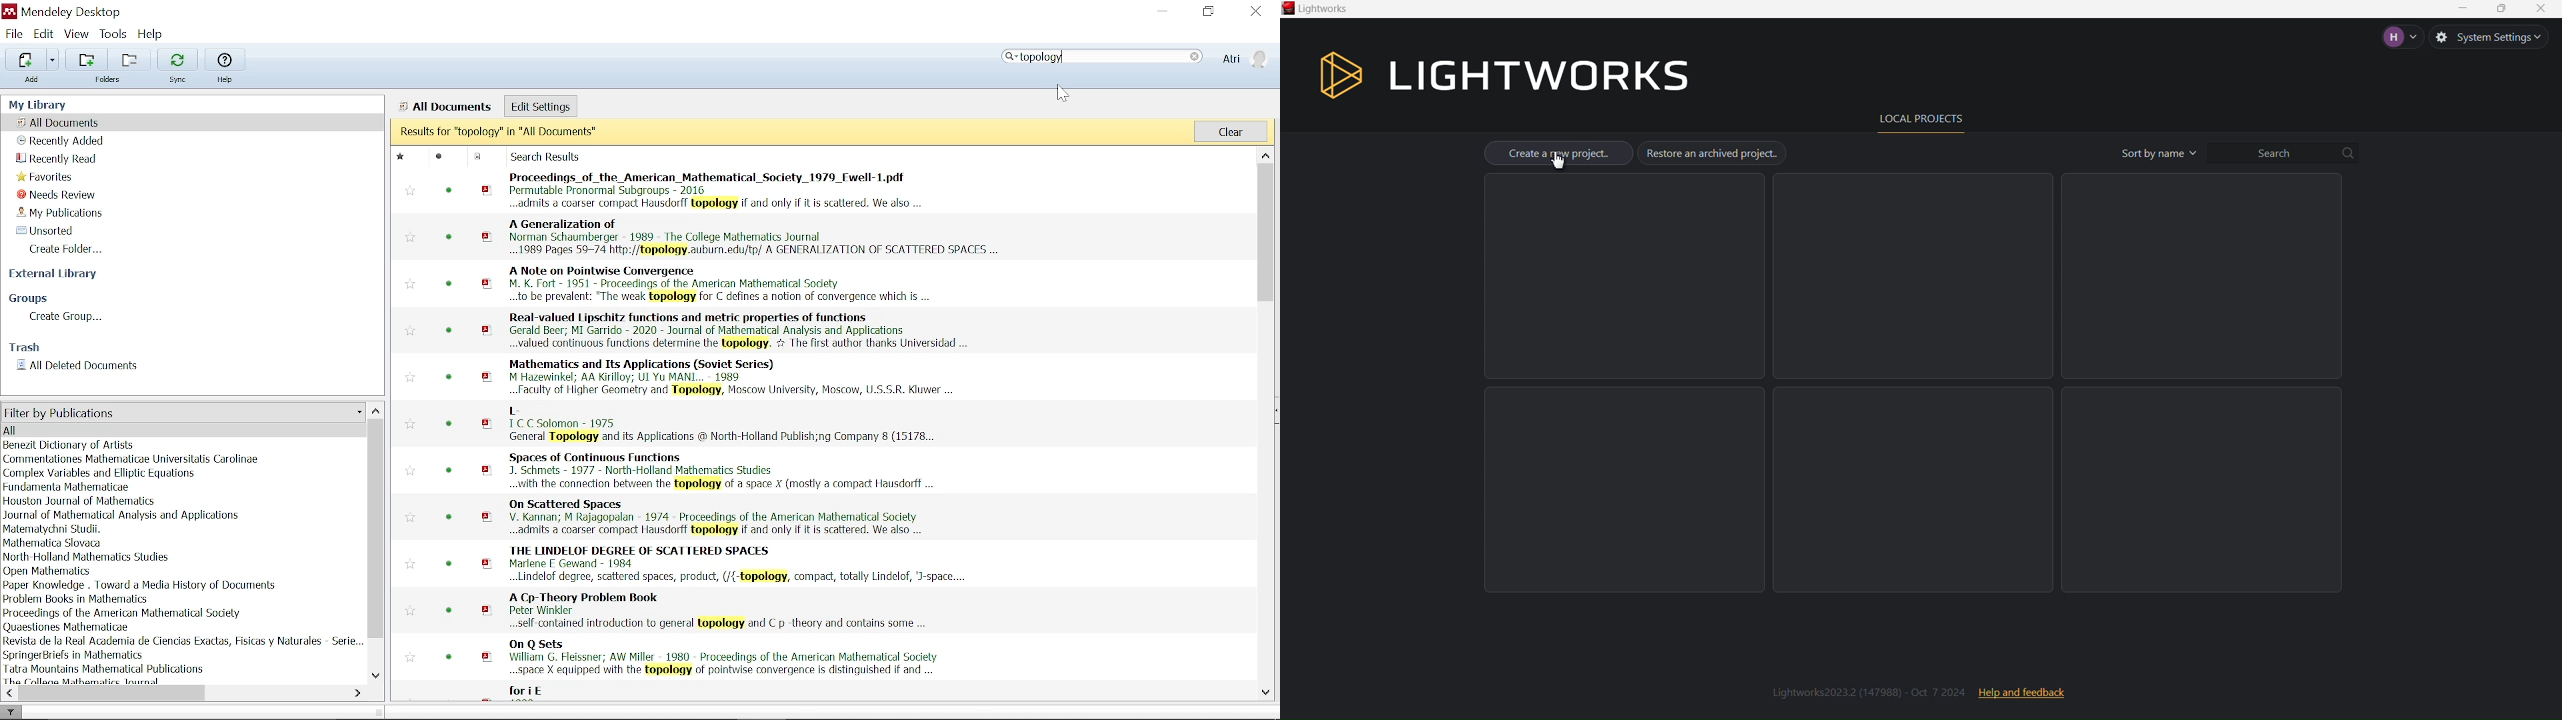 The width and height of the screenshot is (2576, 728). Describe the element at coordinates (177, 59) in the screenshot. I see `Sync` at that location.